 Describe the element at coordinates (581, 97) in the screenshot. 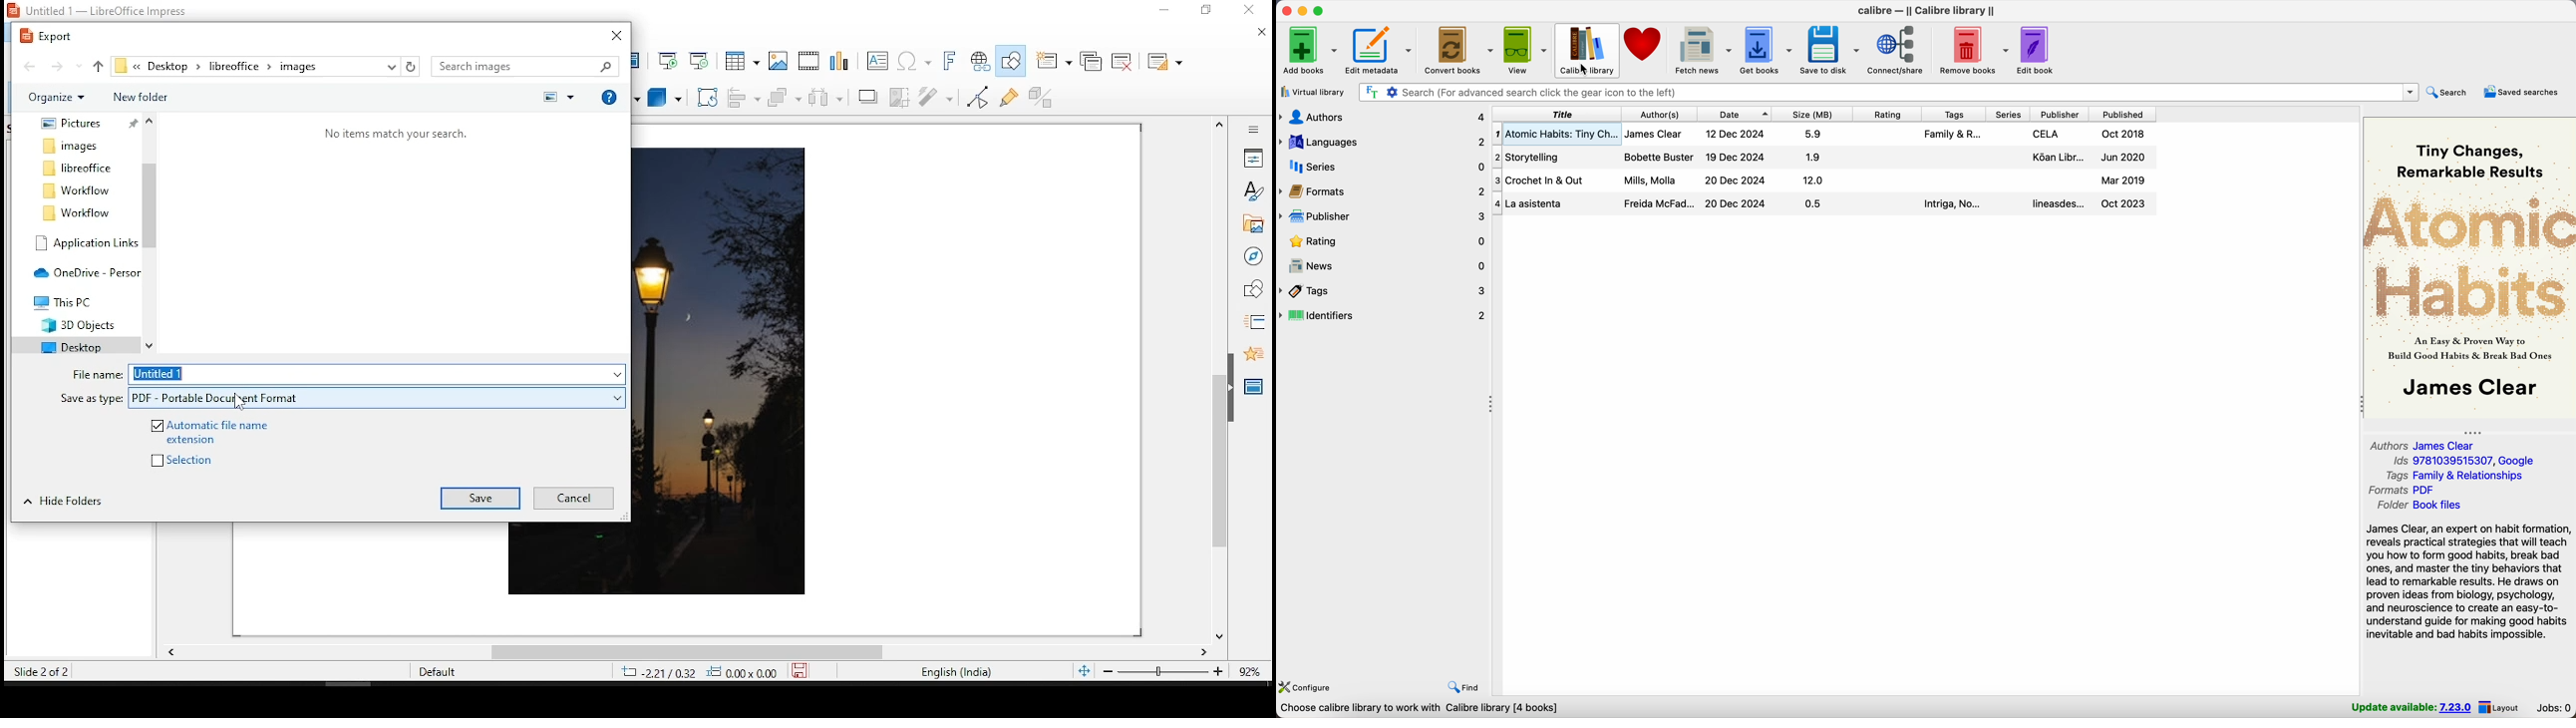

I see `callout shapes` at that location.